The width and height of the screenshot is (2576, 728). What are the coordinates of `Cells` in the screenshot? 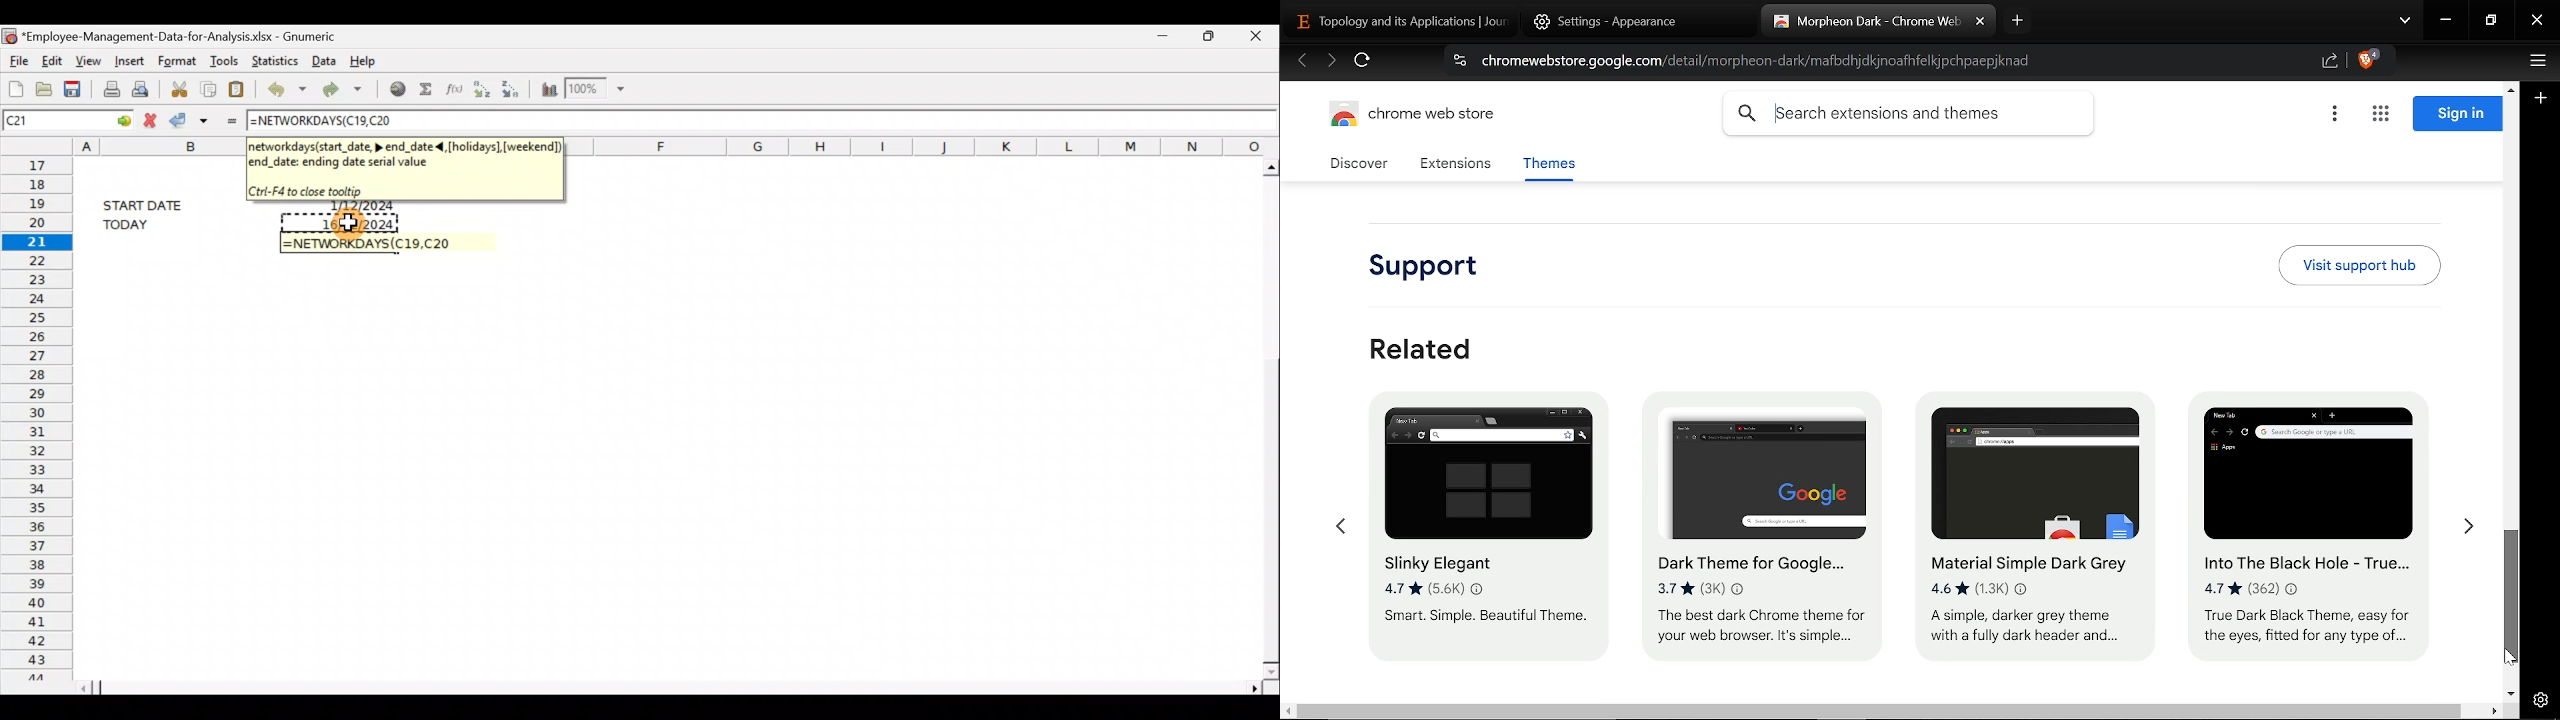 It's located at (659, 474).